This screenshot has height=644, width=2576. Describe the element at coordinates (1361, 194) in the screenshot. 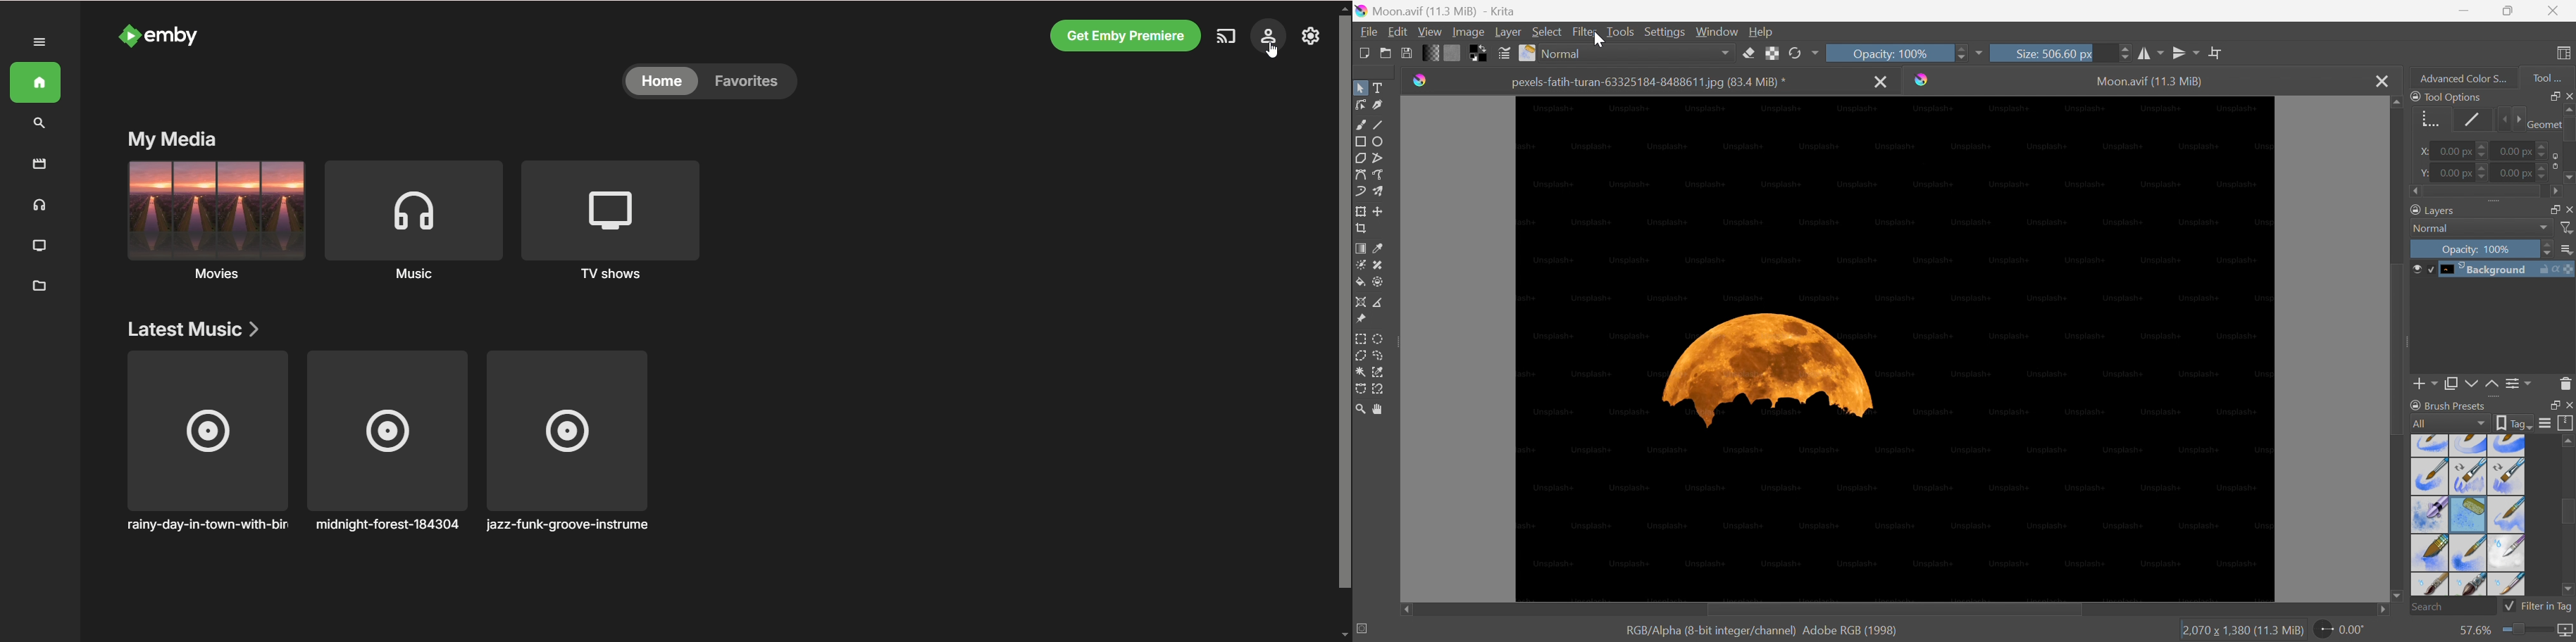

I see `Dynamic brush tool` at that location.